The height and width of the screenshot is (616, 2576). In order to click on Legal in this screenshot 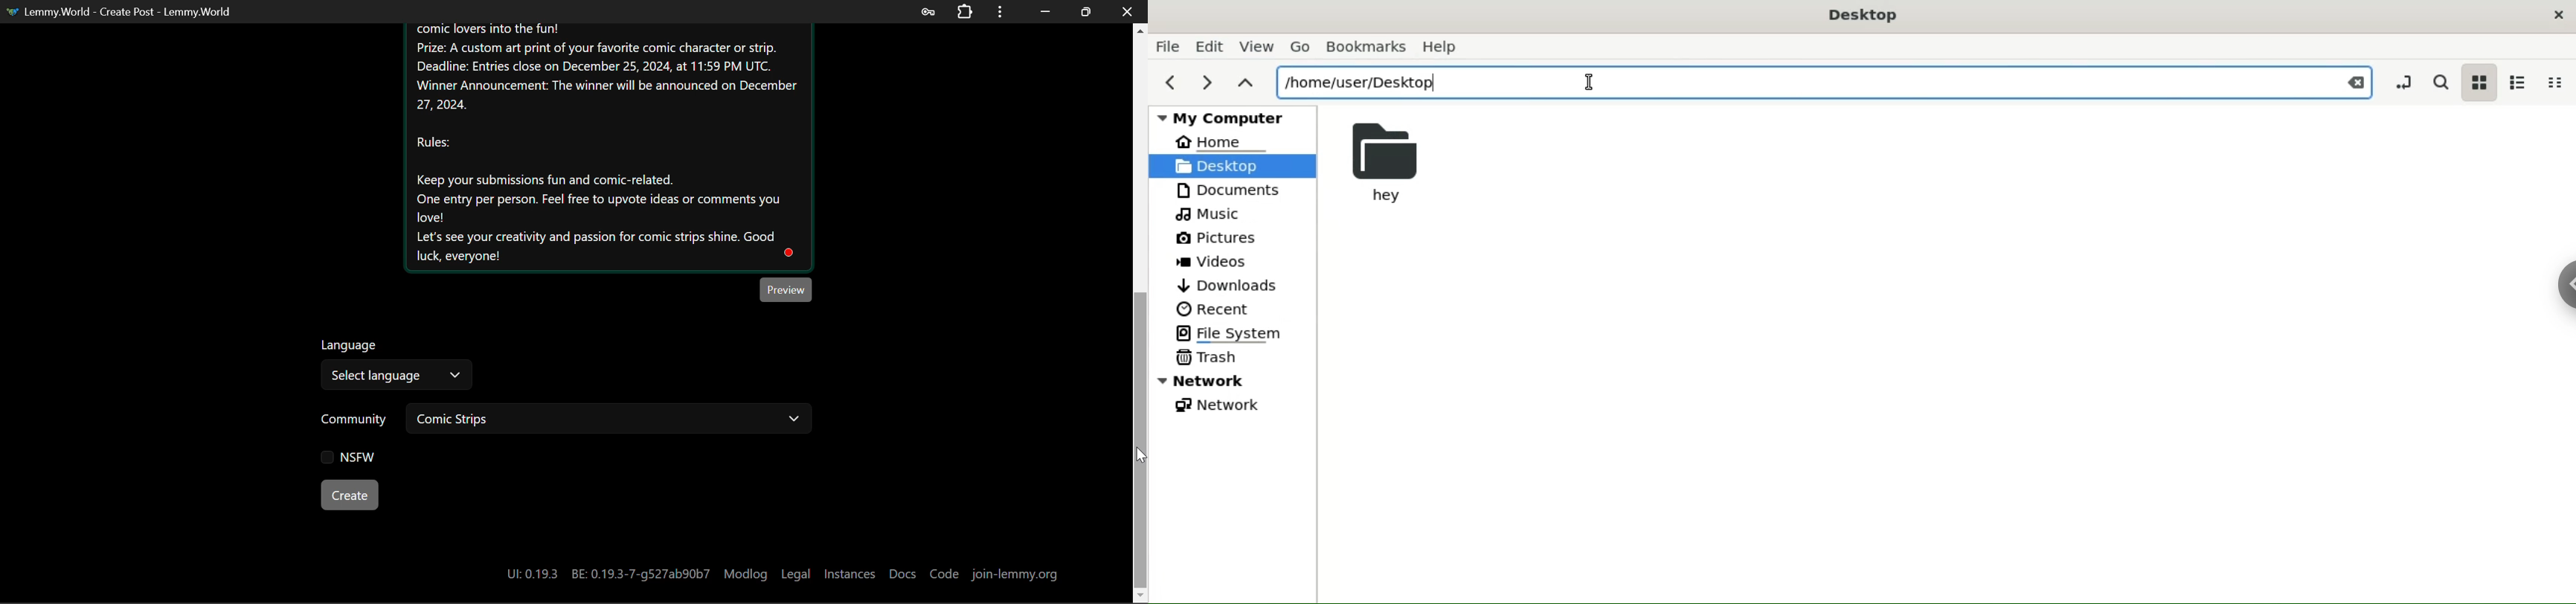, I will do `click(795, 574)`.